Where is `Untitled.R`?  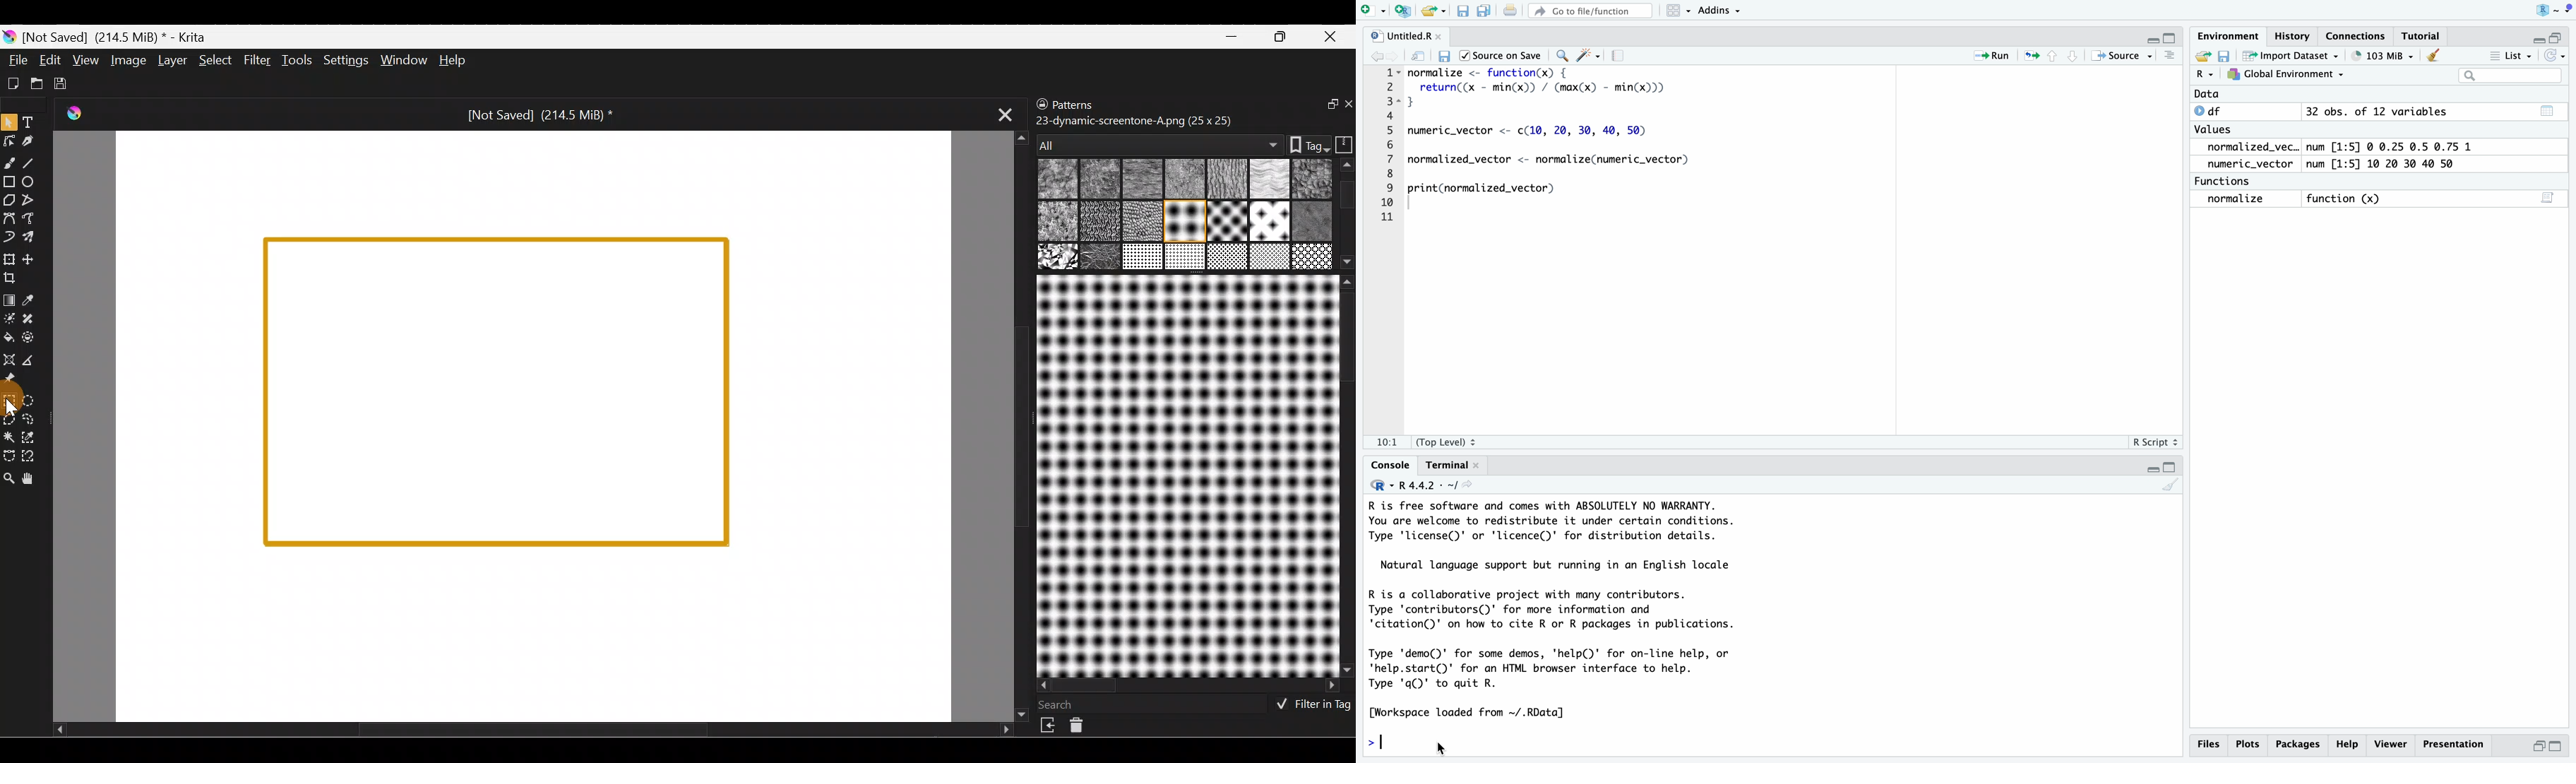 Untitled.R is located at coordinates (1406, 34).